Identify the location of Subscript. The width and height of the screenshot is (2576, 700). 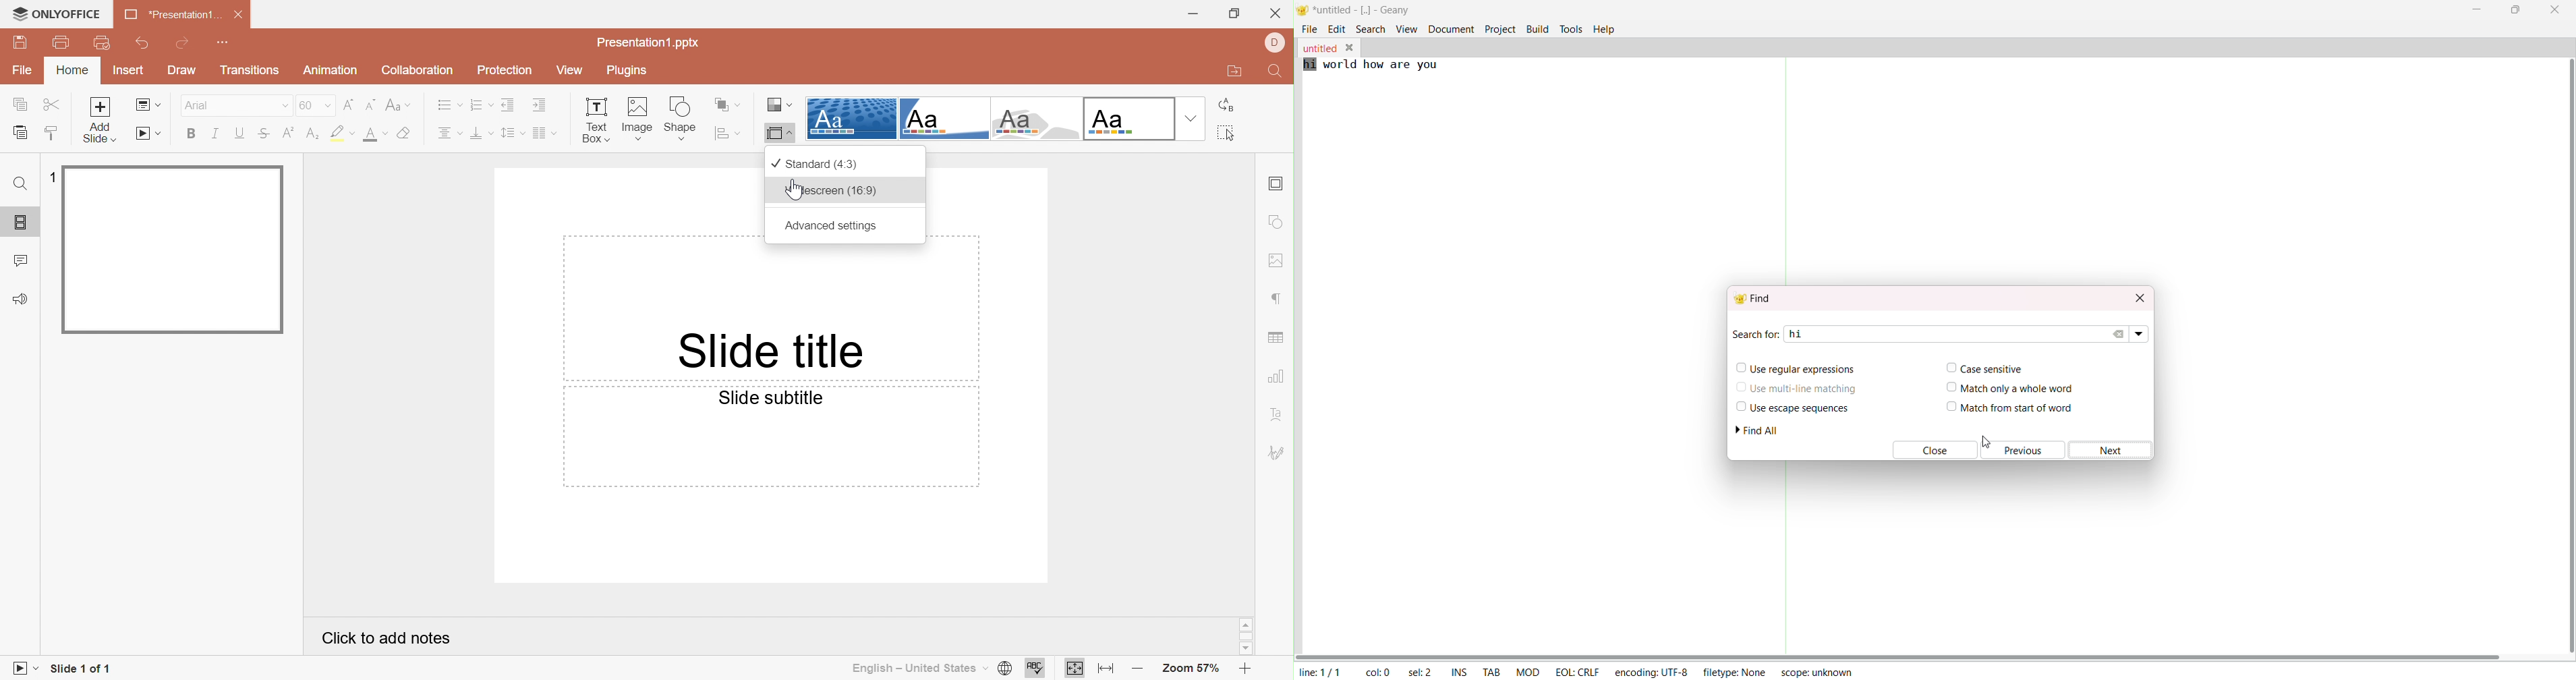
(312, 134).